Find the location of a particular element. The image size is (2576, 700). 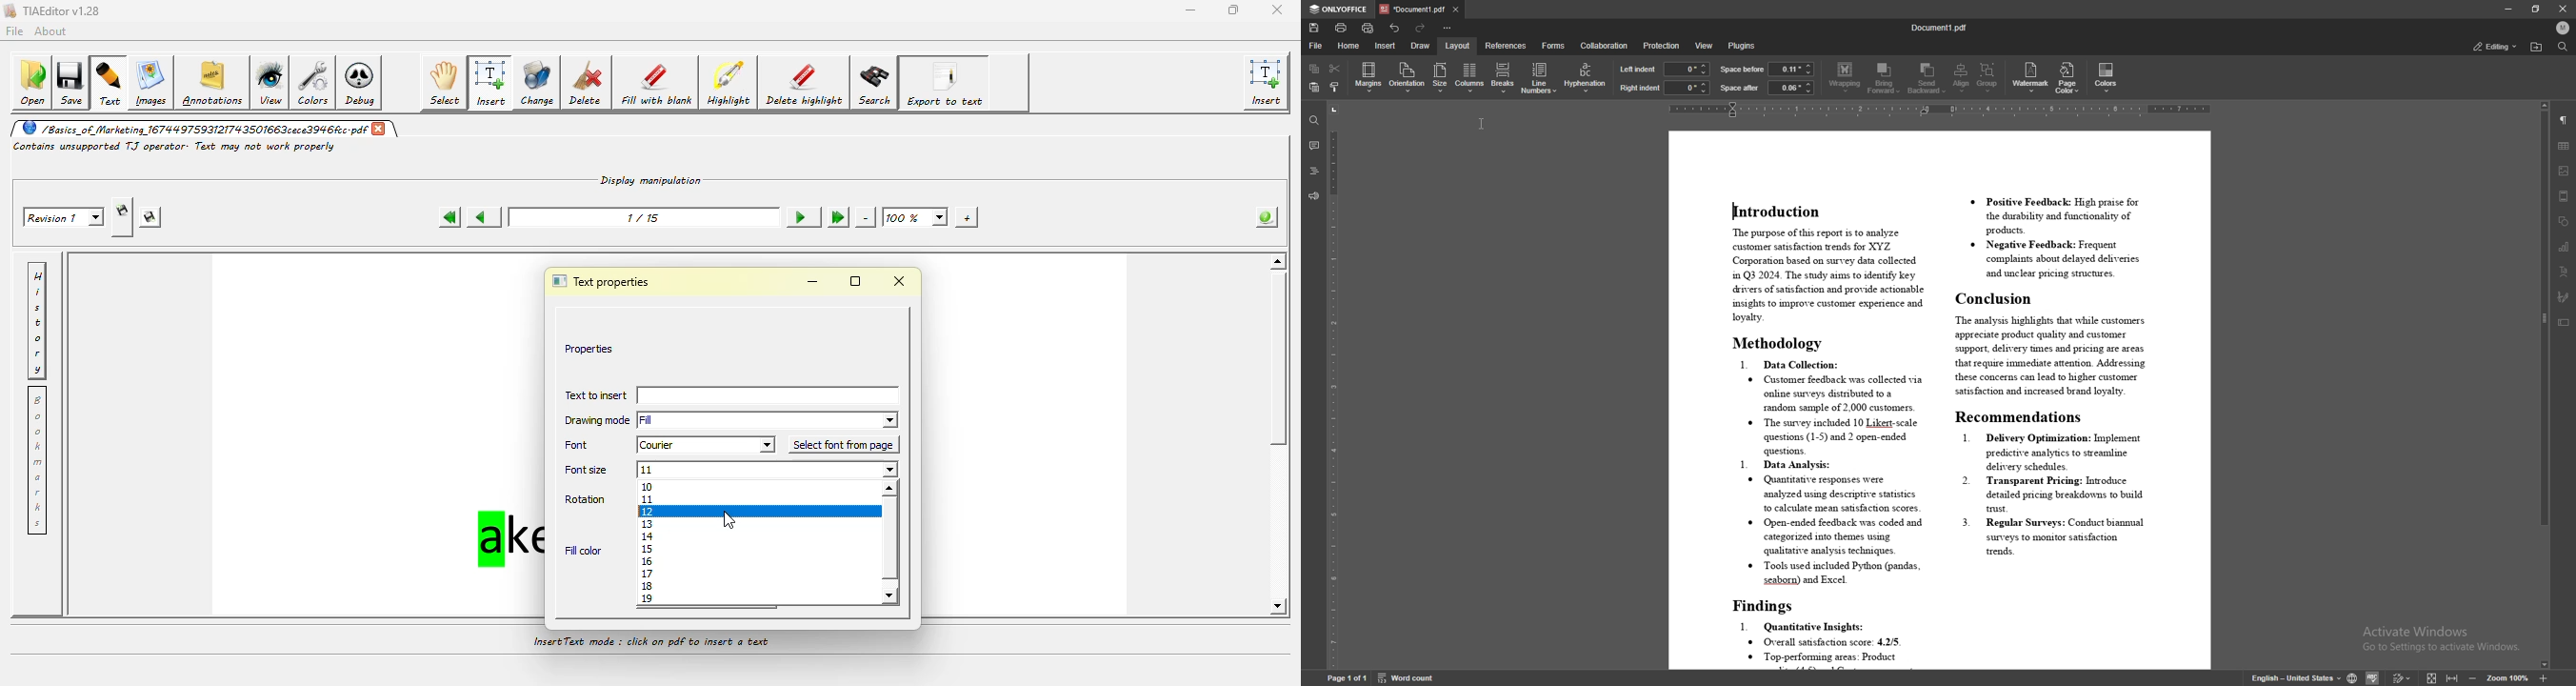

heading is located at coordinates (1314, 172).